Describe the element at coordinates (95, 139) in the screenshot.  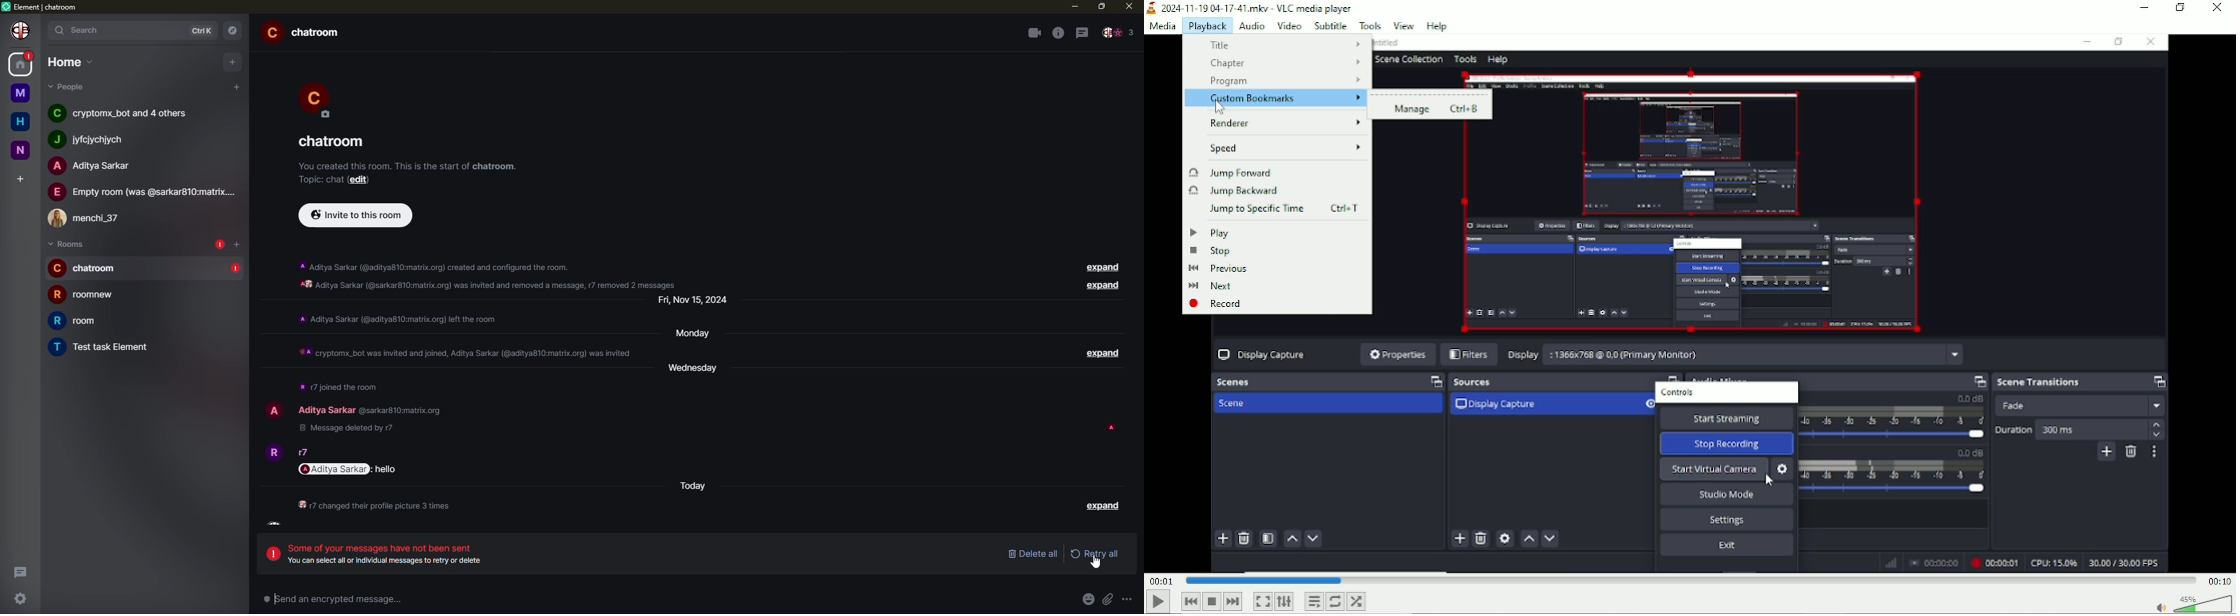
I see `people` at that location.